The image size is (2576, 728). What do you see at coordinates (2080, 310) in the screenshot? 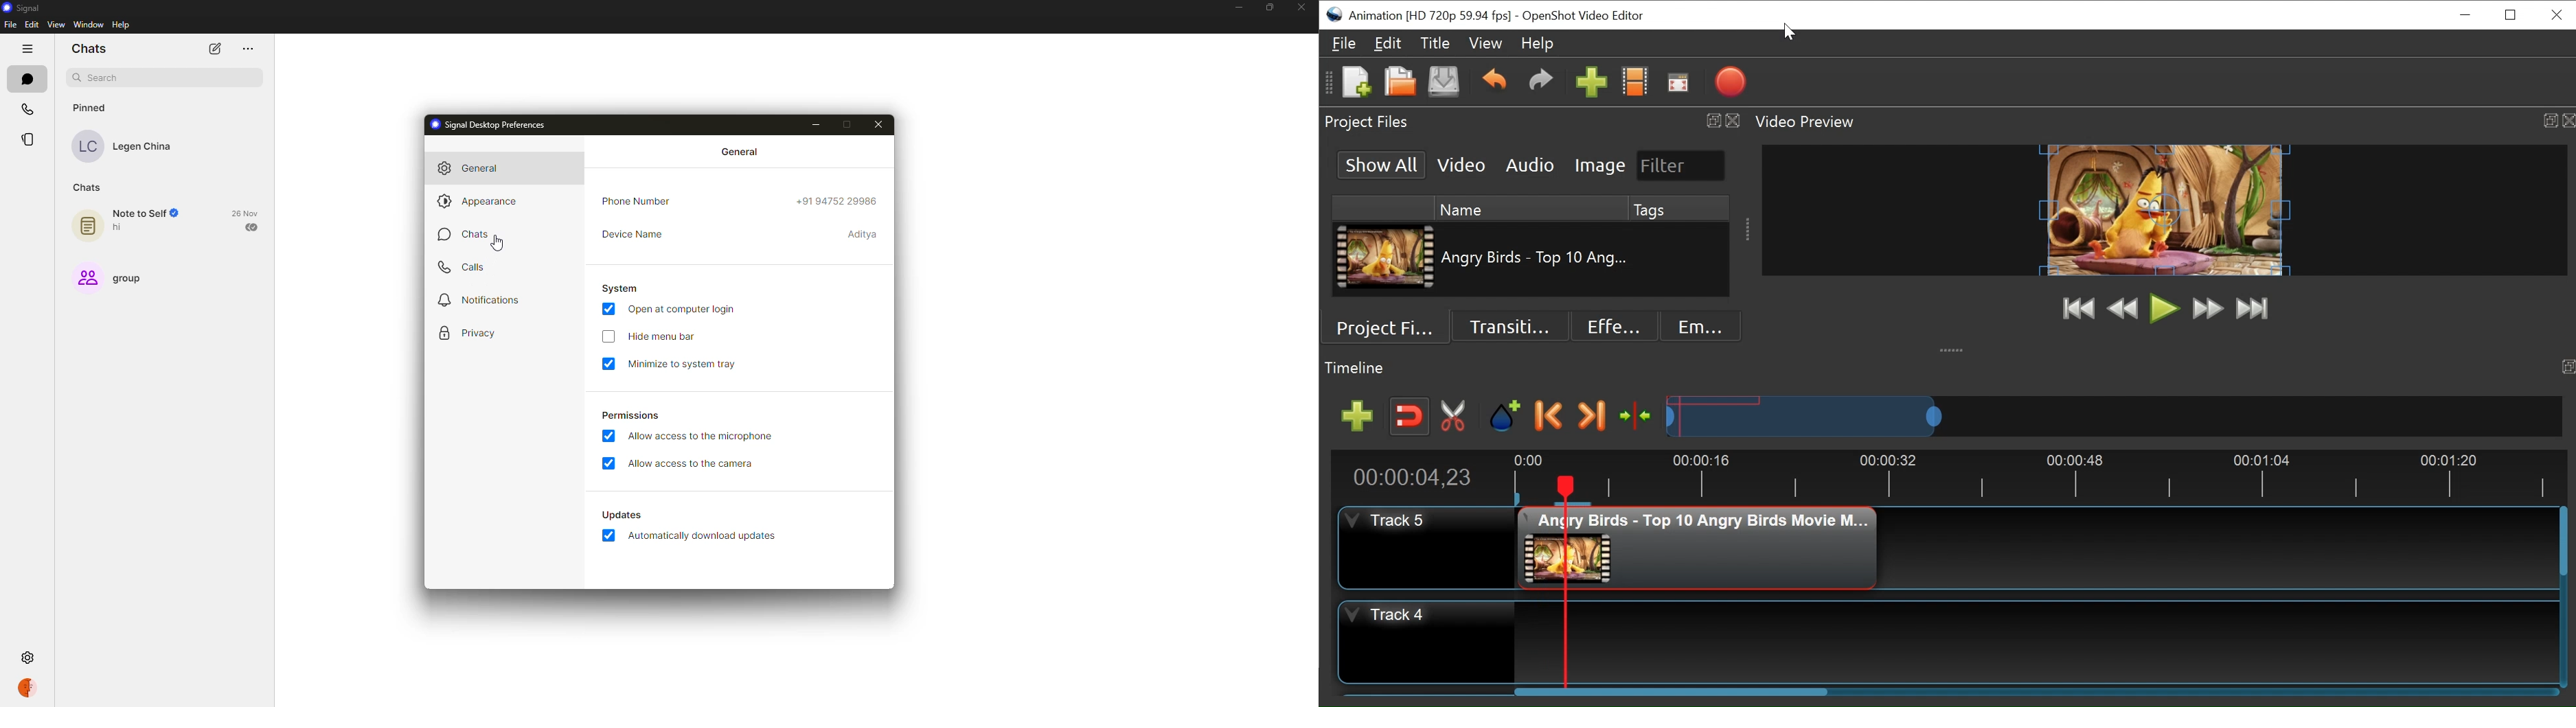
I see `Jump to Start` at bounding box center [2080, 310].